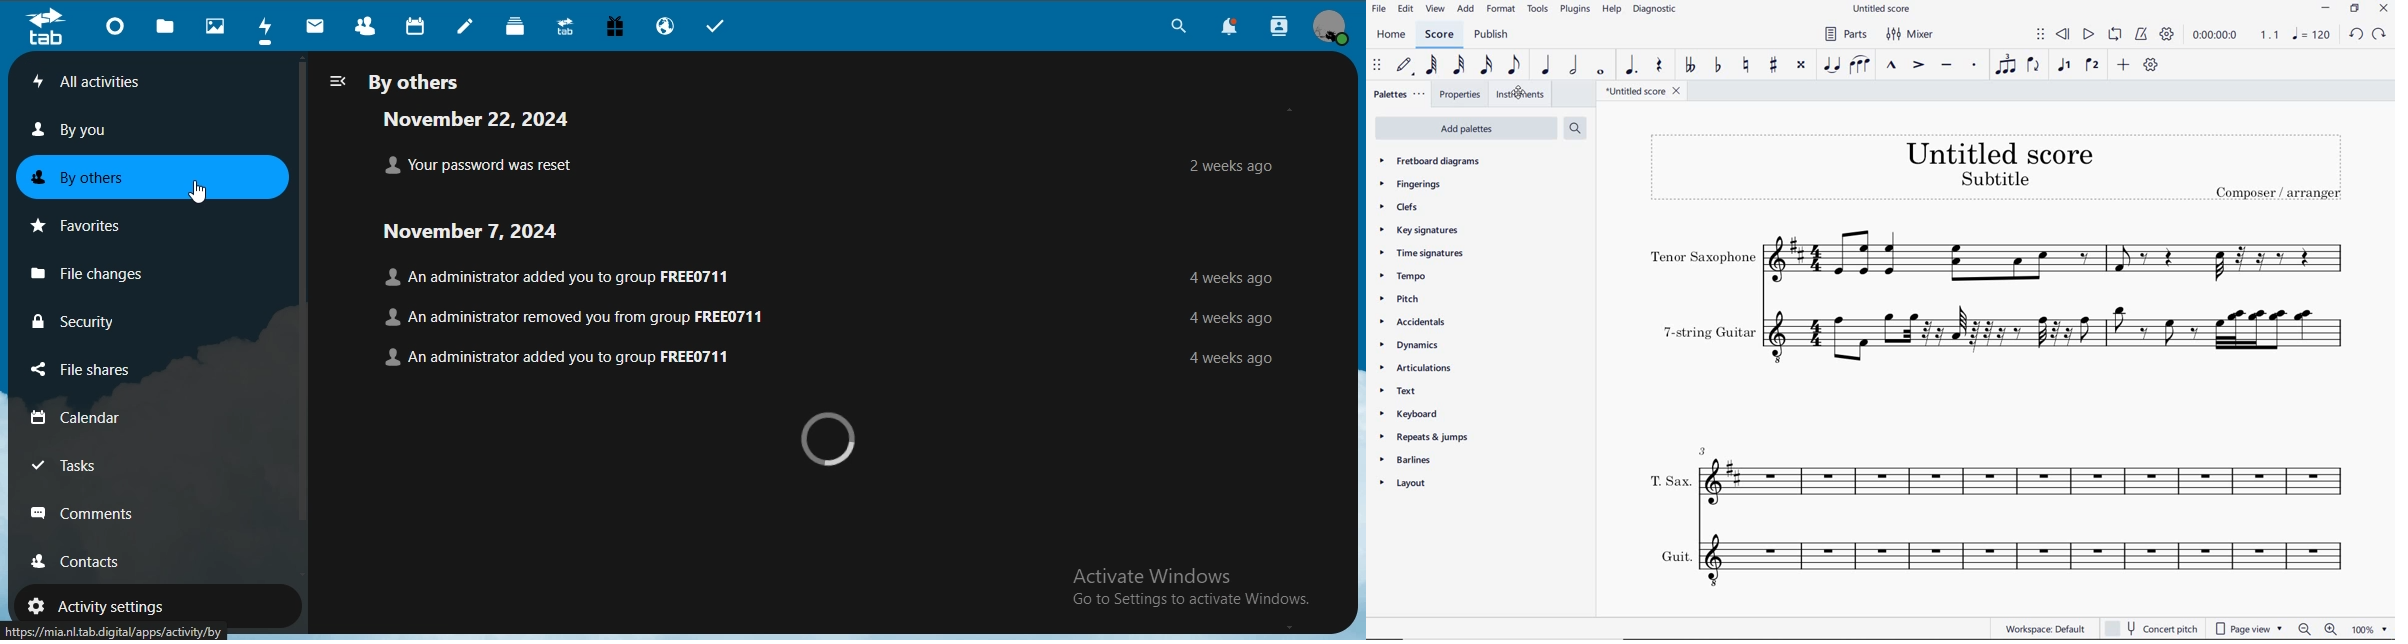 This screenshot has height=644, width=2408. Describe the element at coordinates (1720, 64) in the screenshot. I see `TOGGLE FLAT` at that location.